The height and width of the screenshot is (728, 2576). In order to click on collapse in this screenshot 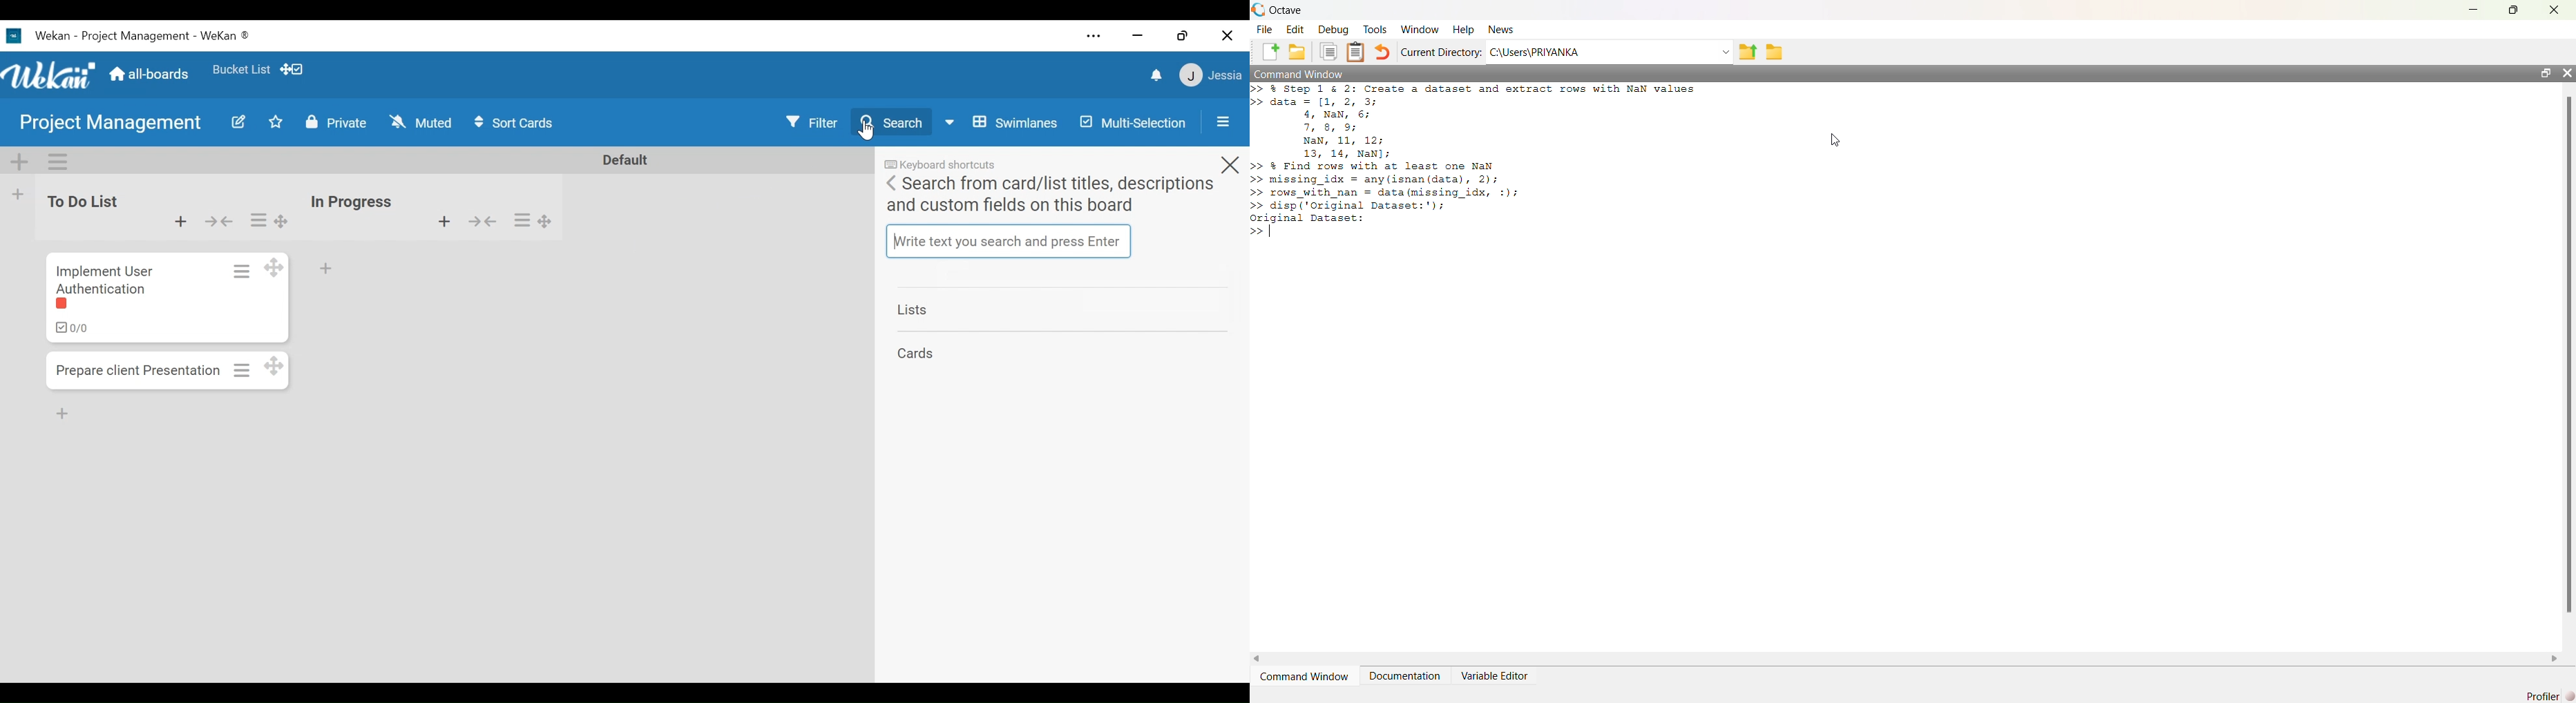, I will do `click(484, 223)`.